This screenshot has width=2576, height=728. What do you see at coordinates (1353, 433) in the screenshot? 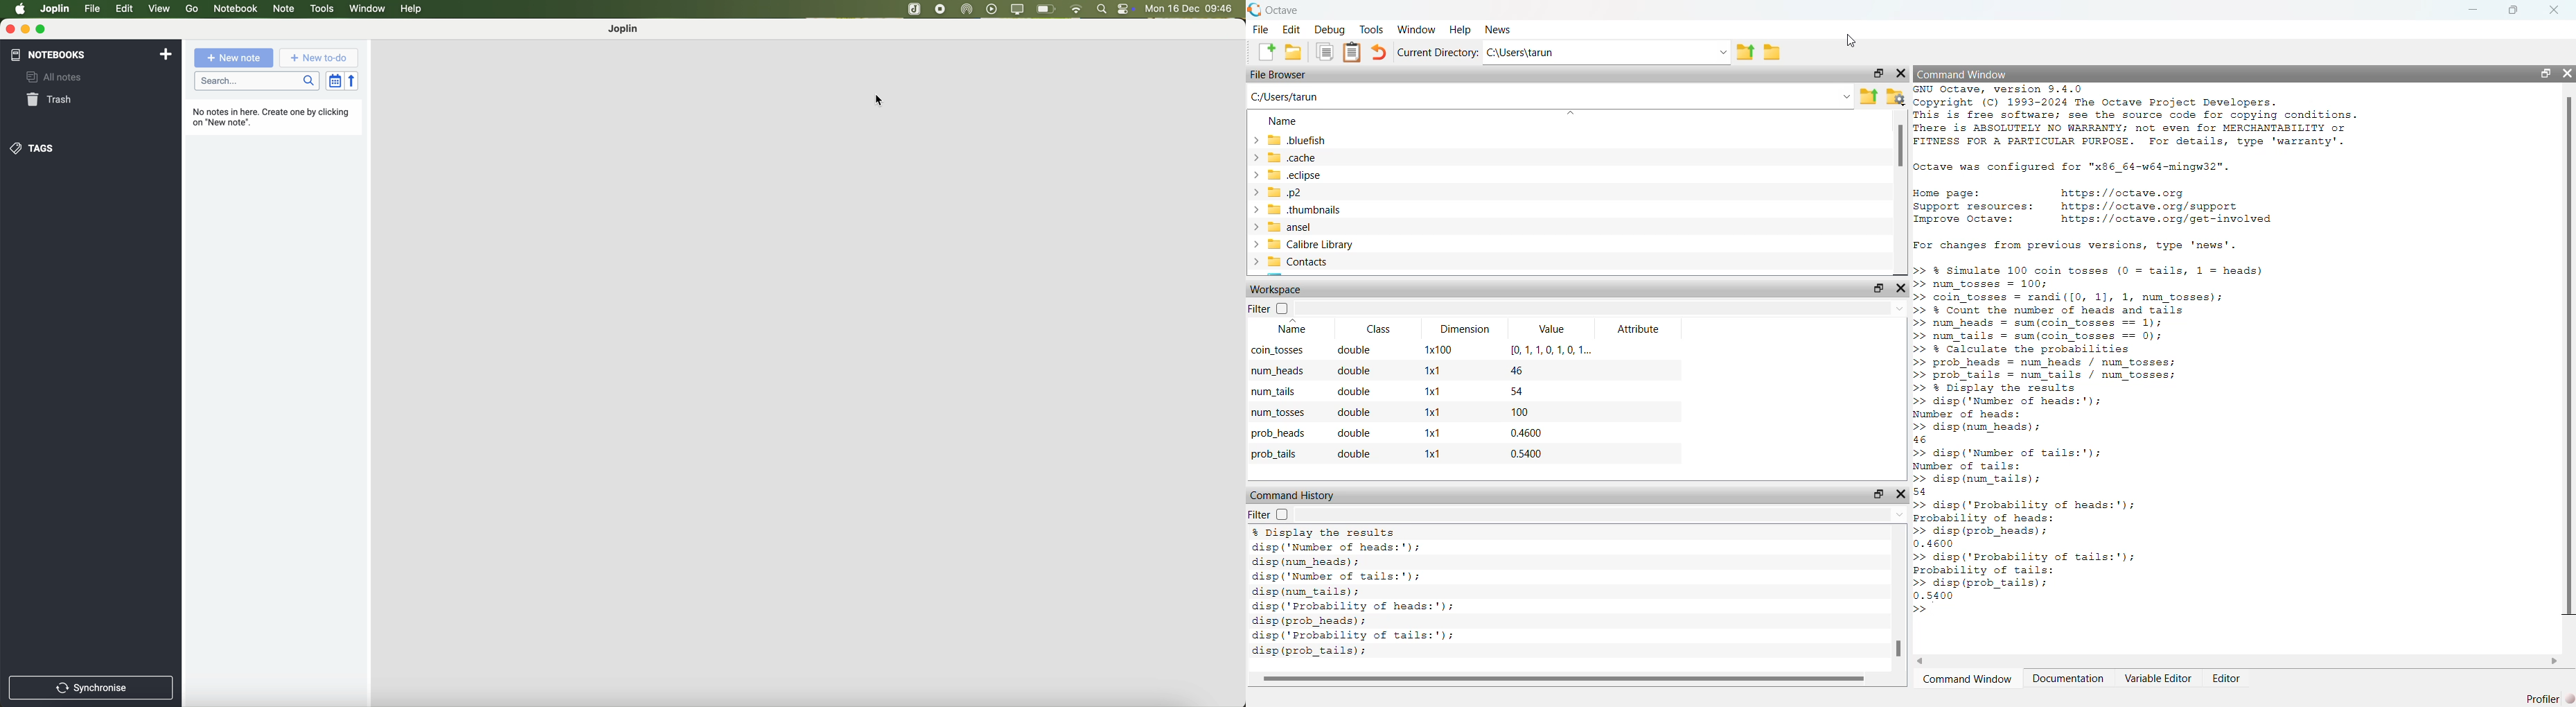
I see `double` at bounding box center [1353, 433].